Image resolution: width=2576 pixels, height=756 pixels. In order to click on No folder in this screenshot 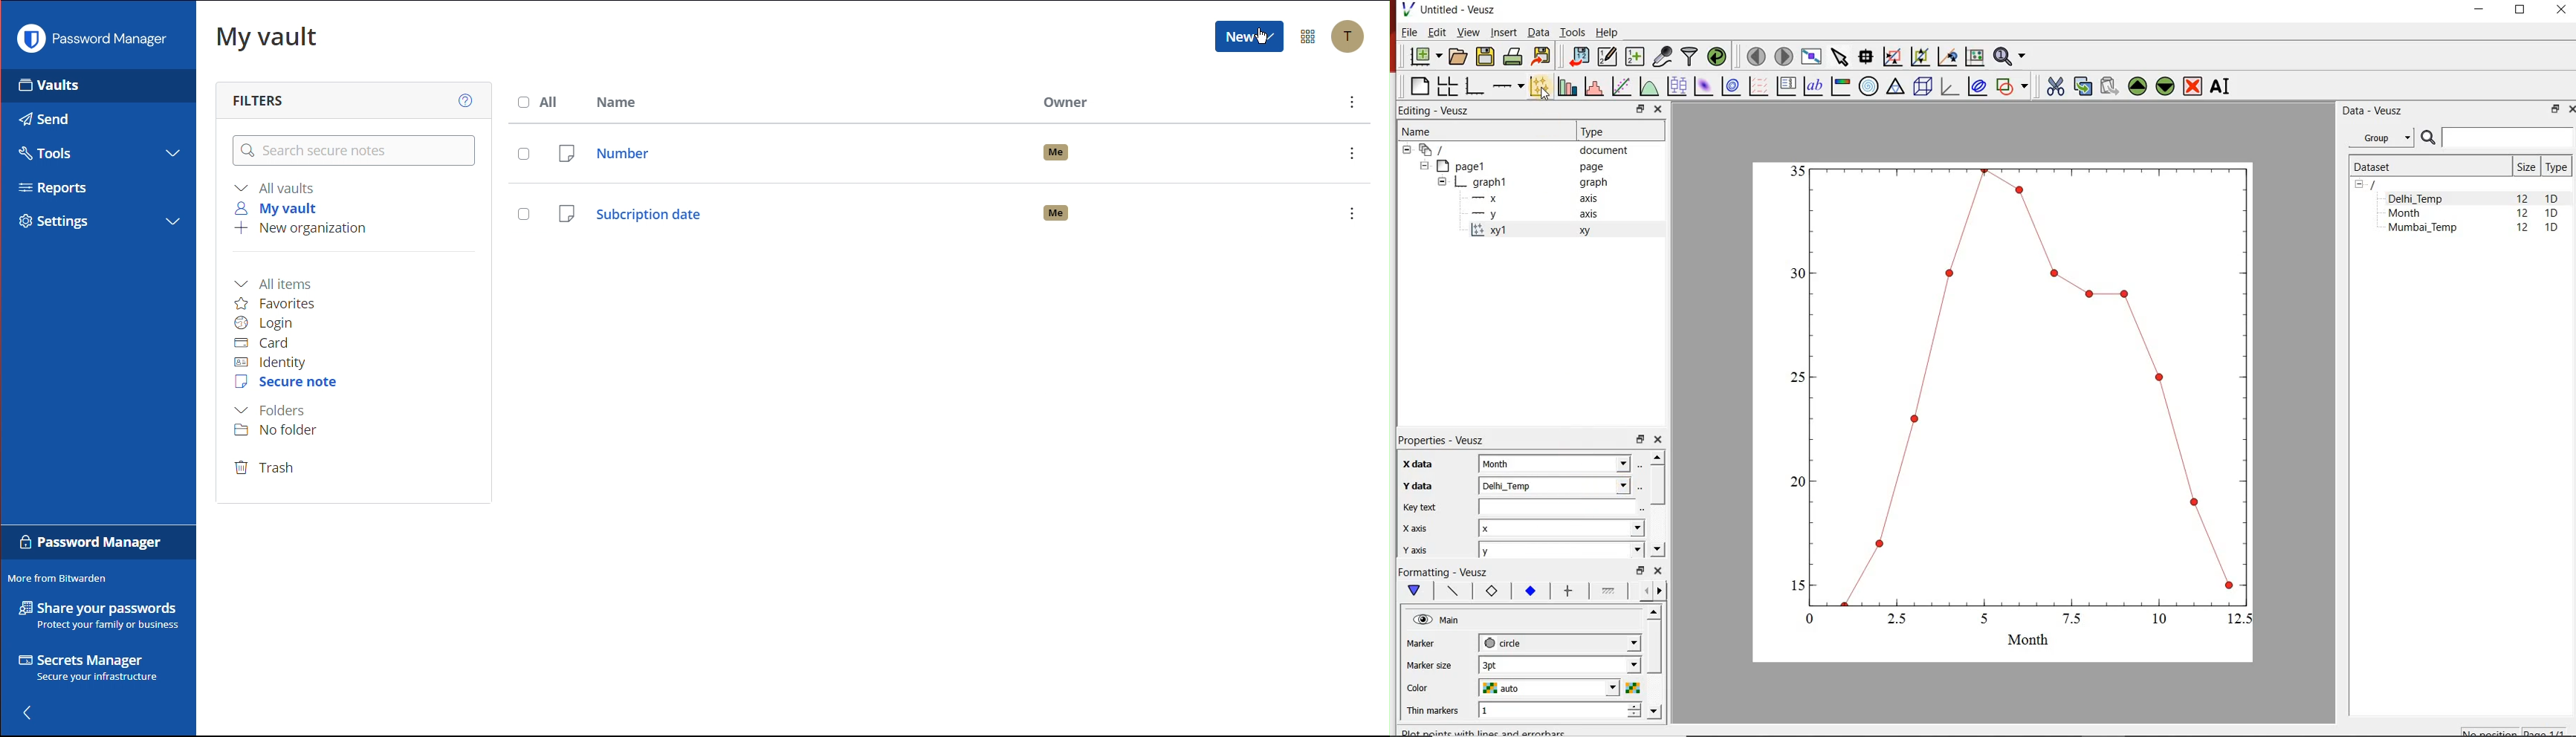, I will do `click(282, 431)`.